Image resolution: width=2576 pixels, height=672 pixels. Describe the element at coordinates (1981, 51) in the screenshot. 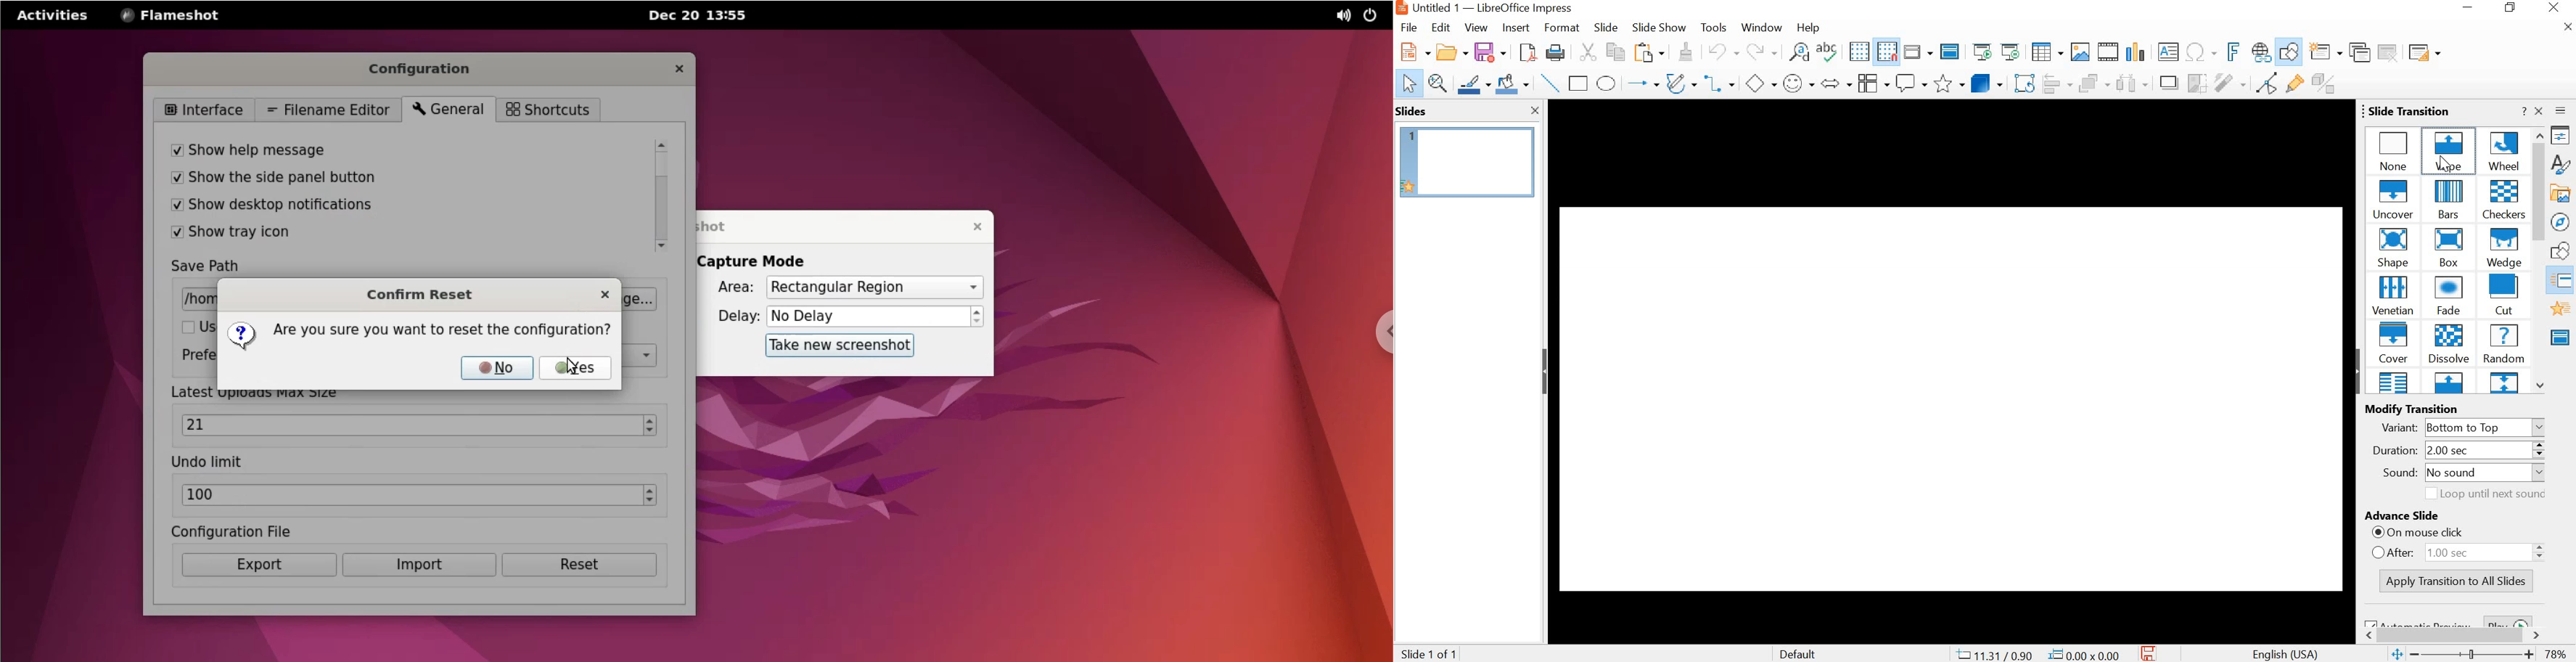

I see `Start from first slide` at that location.